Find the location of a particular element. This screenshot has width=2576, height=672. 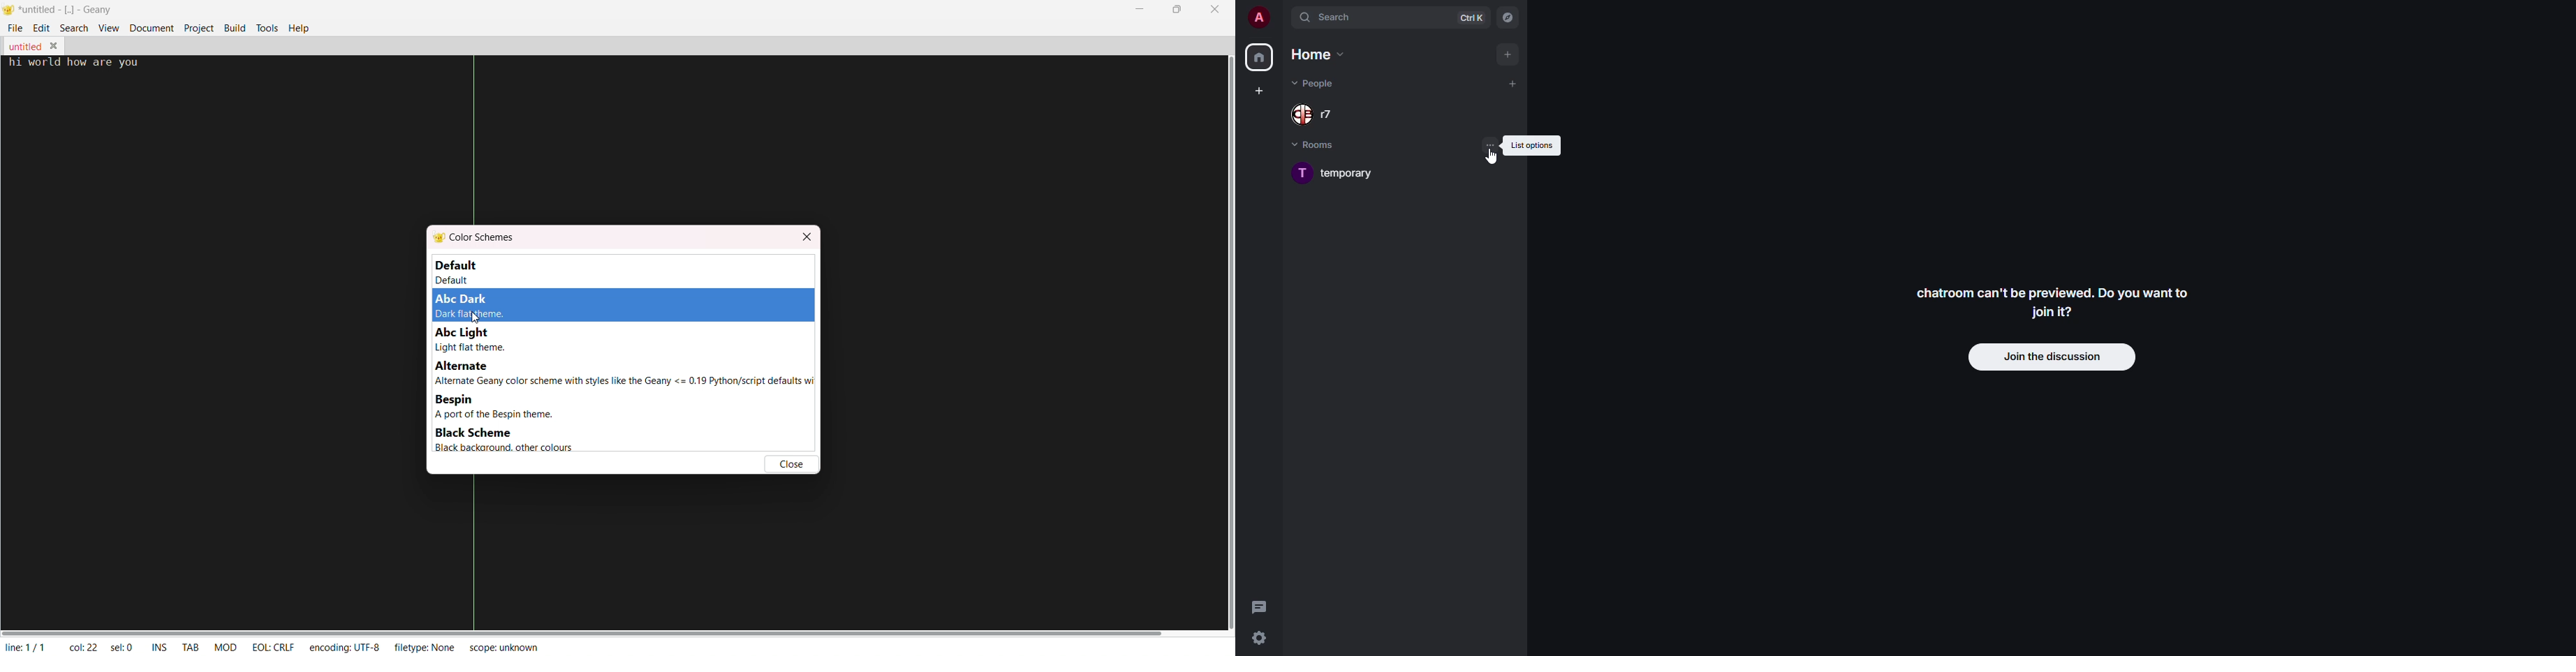

filetype:None is located at coordinates (426, 646).